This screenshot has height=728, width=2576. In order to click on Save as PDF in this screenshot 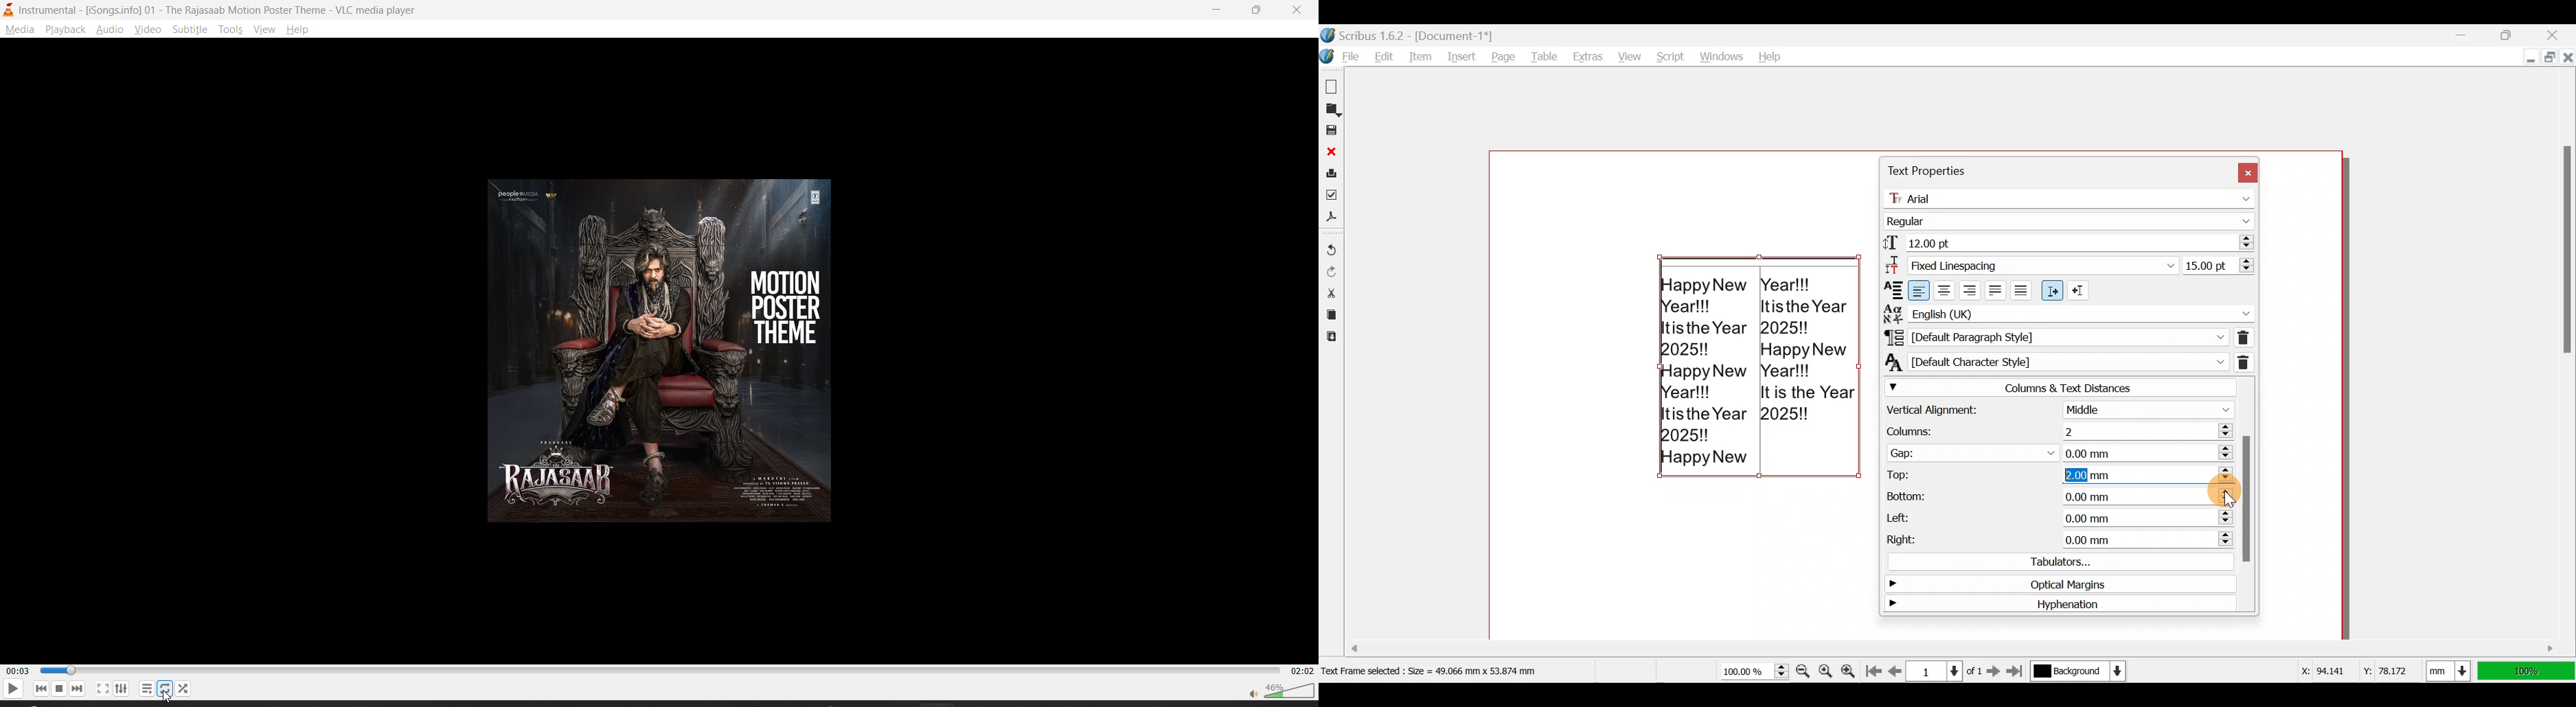, I will do `click(1334, 219)`.